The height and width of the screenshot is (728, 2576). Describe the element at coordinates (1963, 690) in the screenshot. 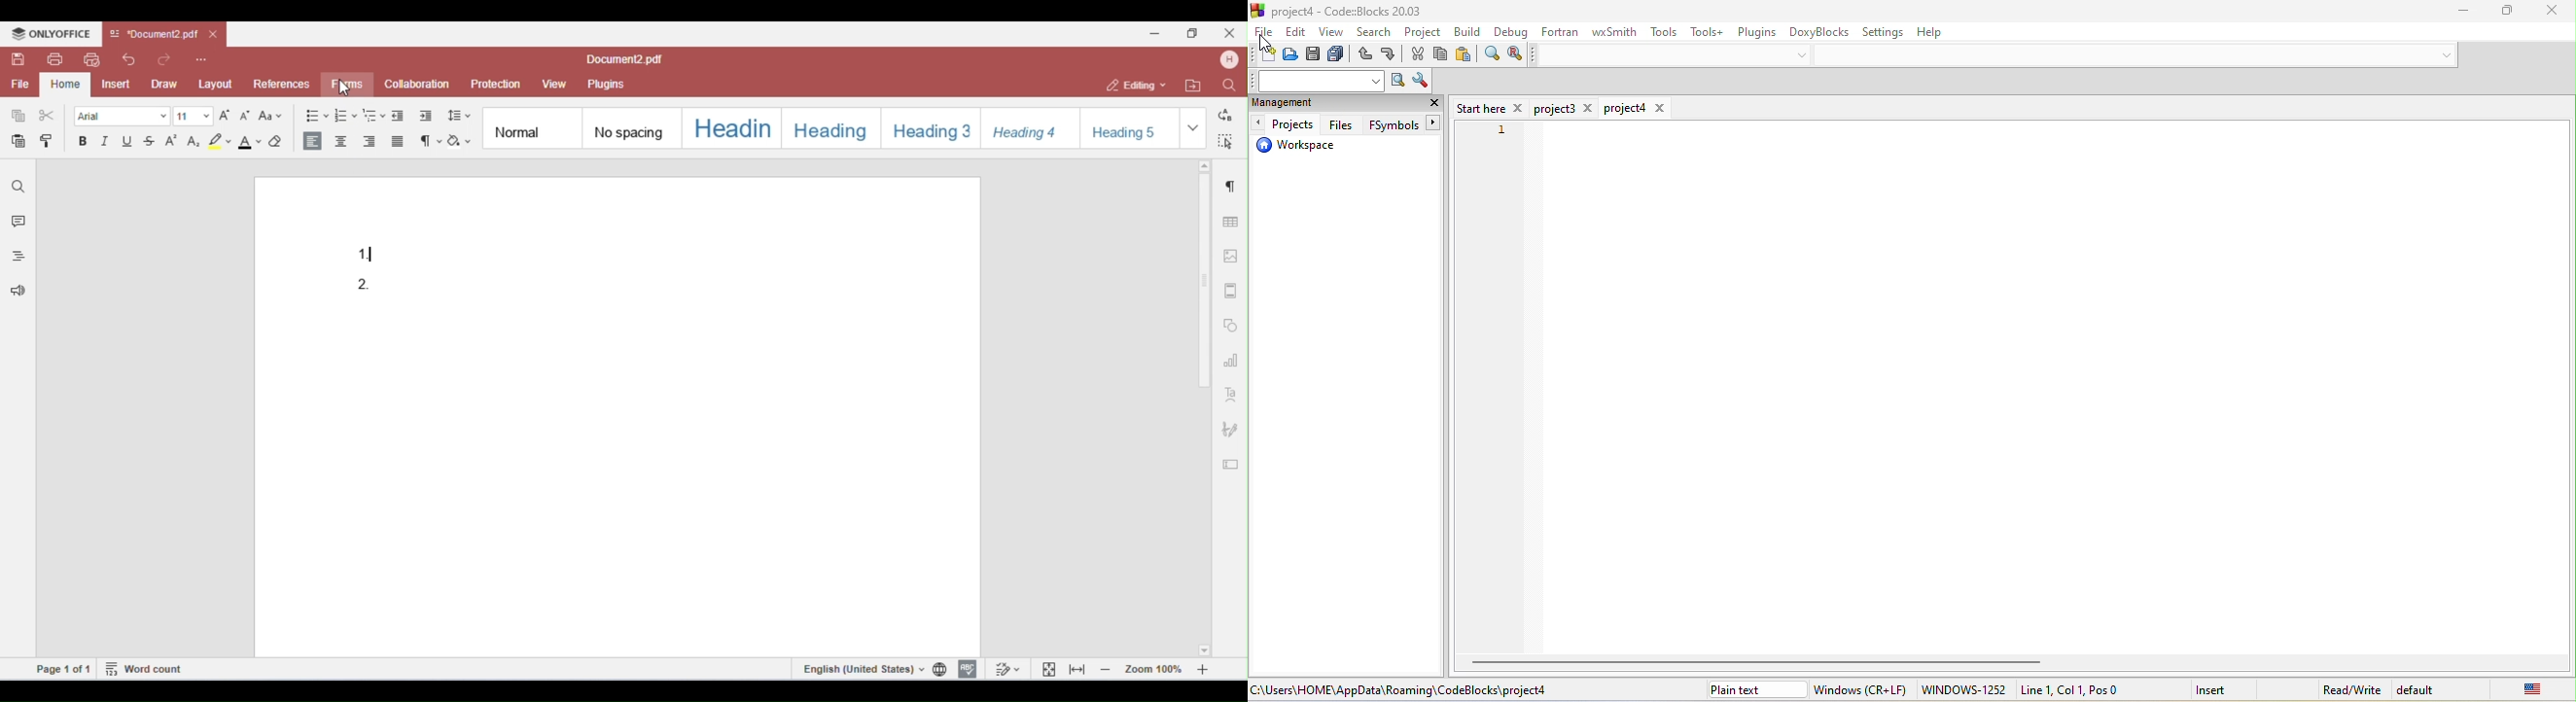

I see `windows-1252` at that location.